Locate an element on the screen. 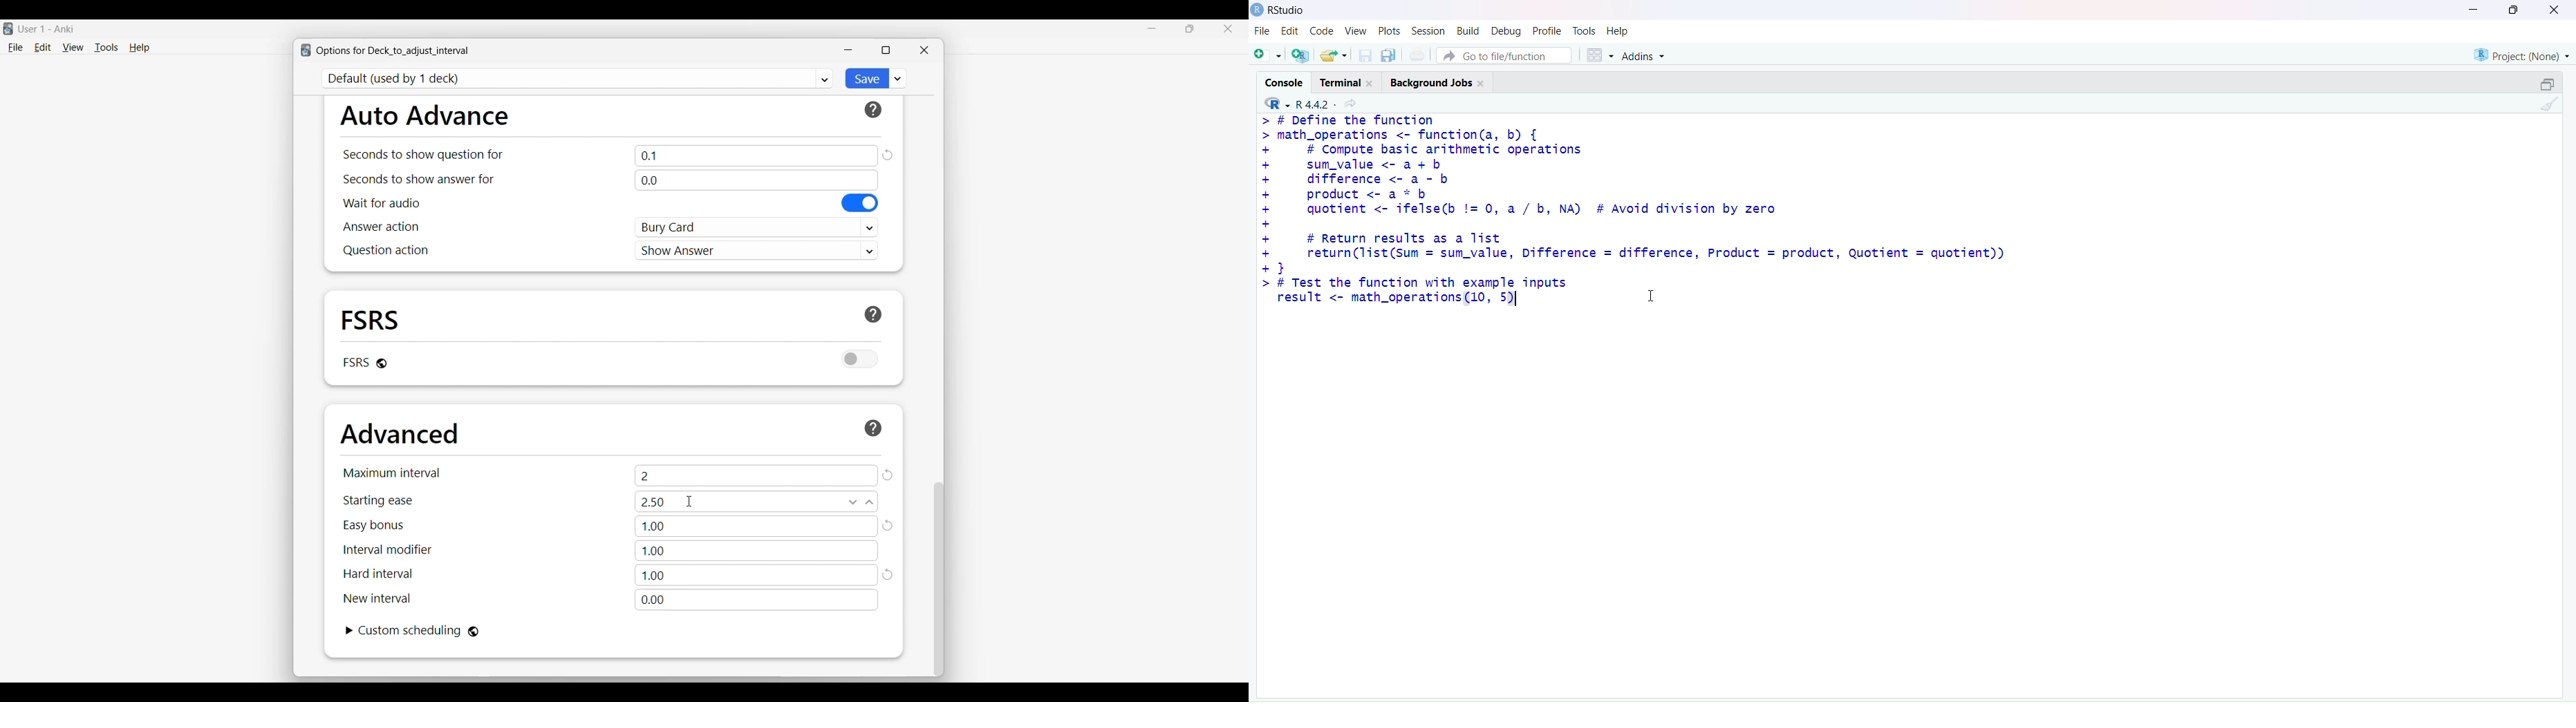  Show interface in smaller tab is located at coordinates (1190, 29).